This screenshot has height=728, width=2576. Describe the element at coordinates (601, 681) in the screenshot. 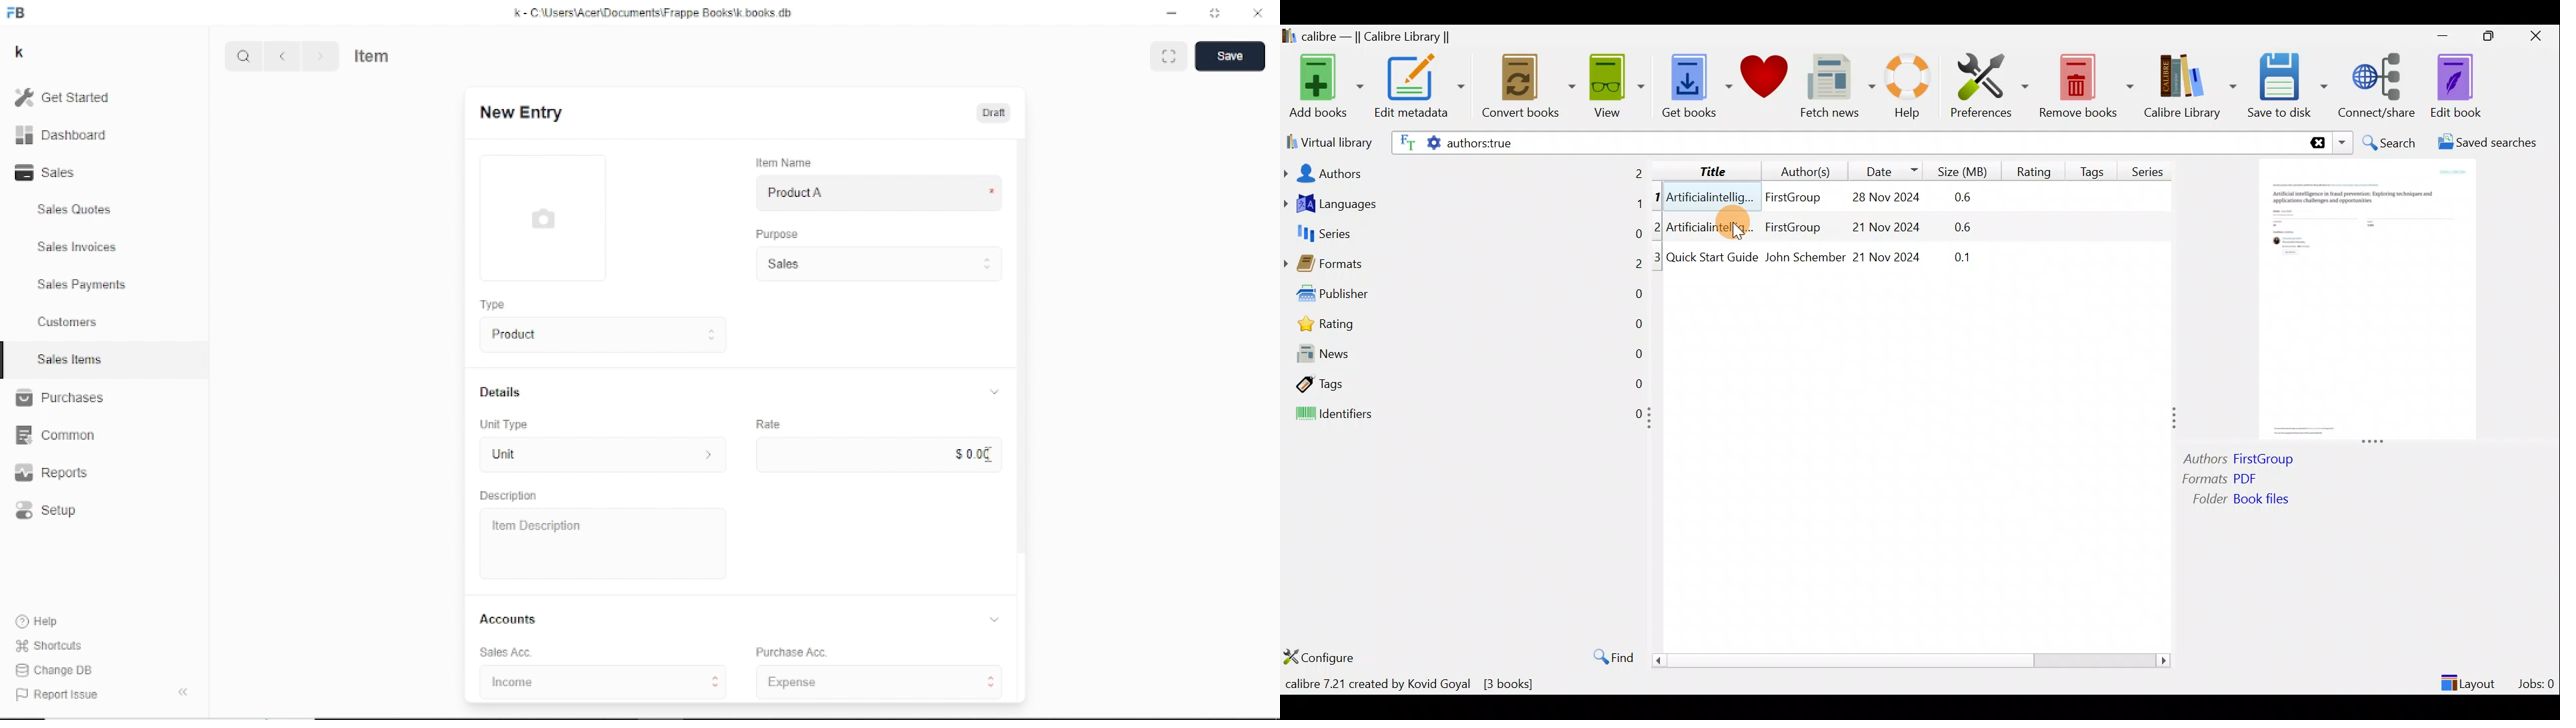

I see `Income` at that location.